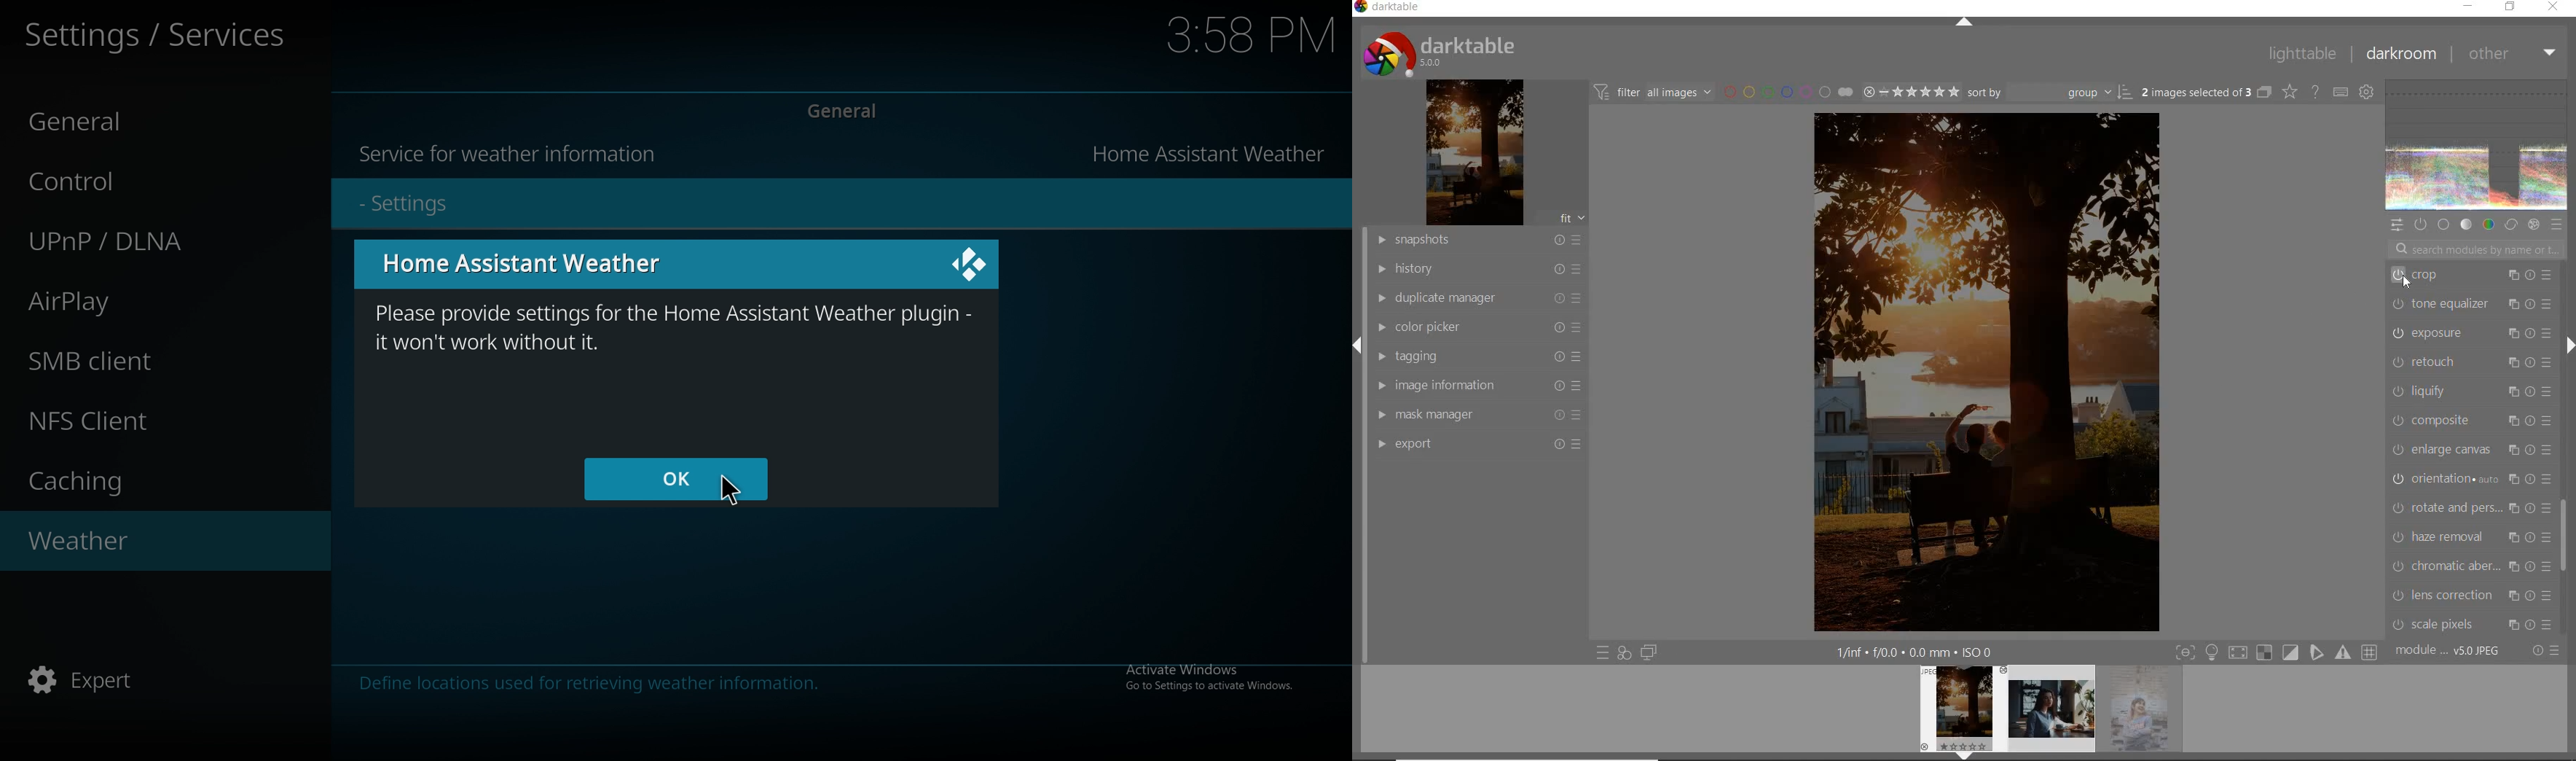 This screenshot has height=784, width=2576. What do you see at coordinates (677, 330) in the screenshot?
I see `please provide settings for the home assistant weather plugin` at bounding box center [677, 330].